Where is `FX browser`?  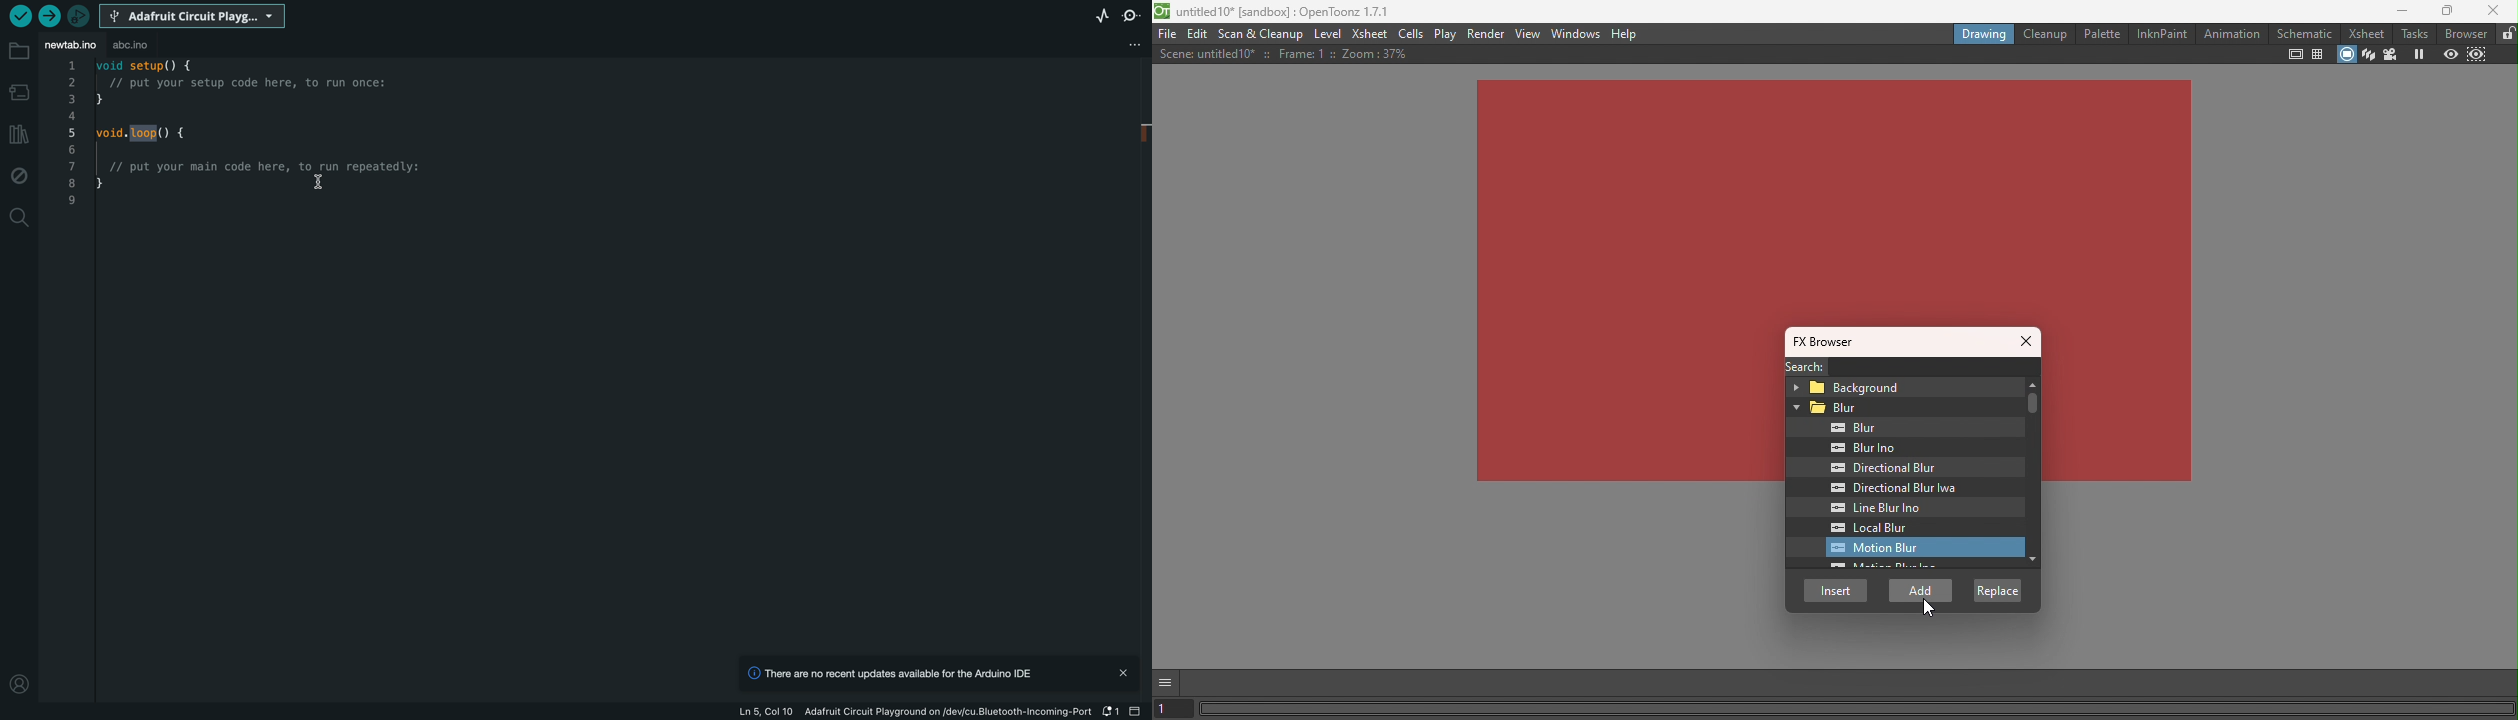
FX browser is located at coordinates (1831, 342).